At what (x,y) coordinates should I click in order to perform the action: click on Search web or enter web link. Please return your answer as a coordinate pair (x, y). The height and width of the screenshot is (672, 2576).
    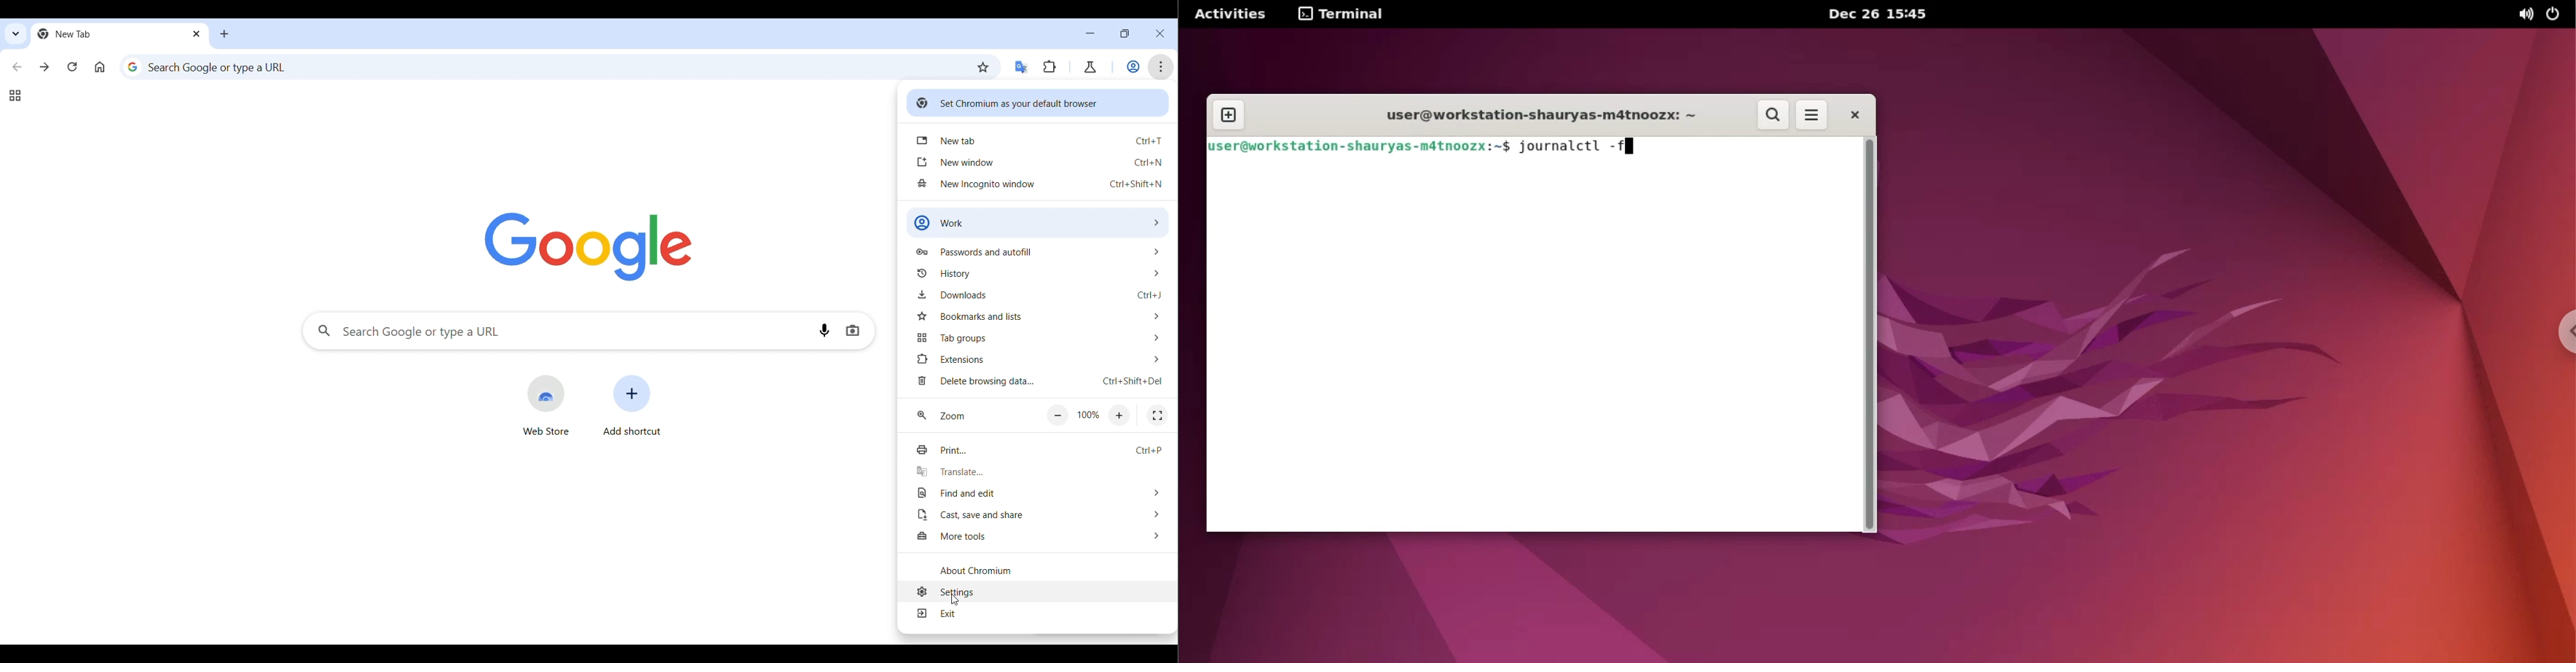
    Looking at the image, I should click on (545, 67).